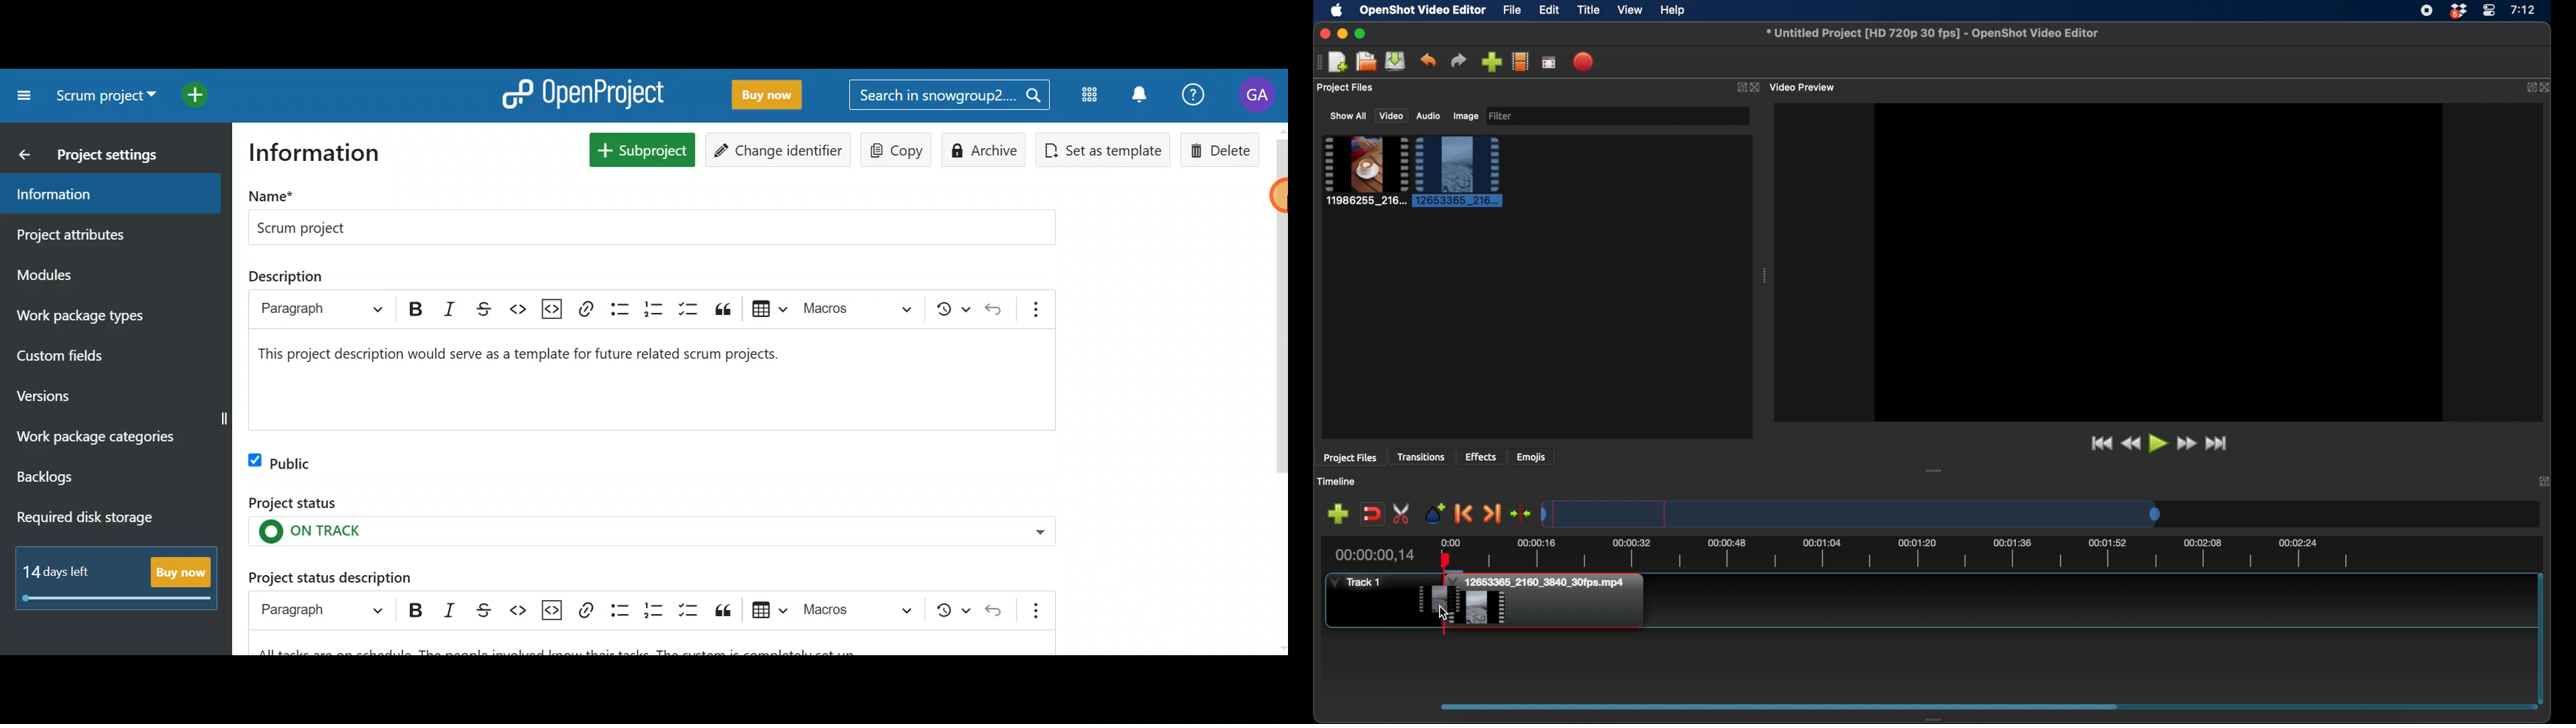 The height and width of the screenshot is (728, 2576). Describe the element at coordinates (1338, 62) in the screenshot. I see `new project` at that location.